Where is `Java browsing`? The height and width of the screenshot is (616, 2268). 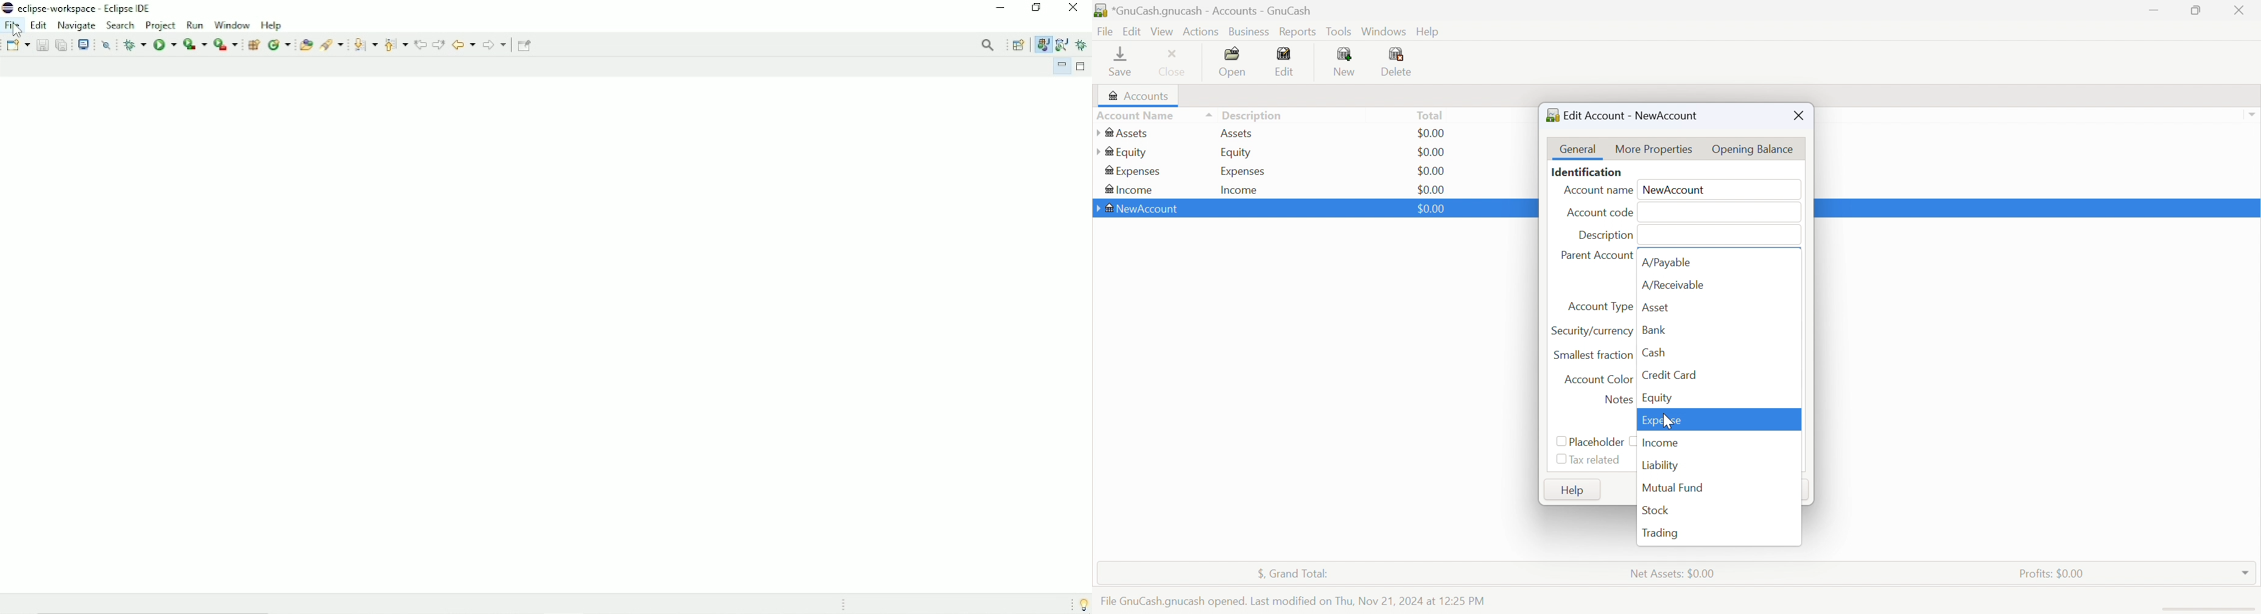
Java browsing is located at coordinates (1060, 45).